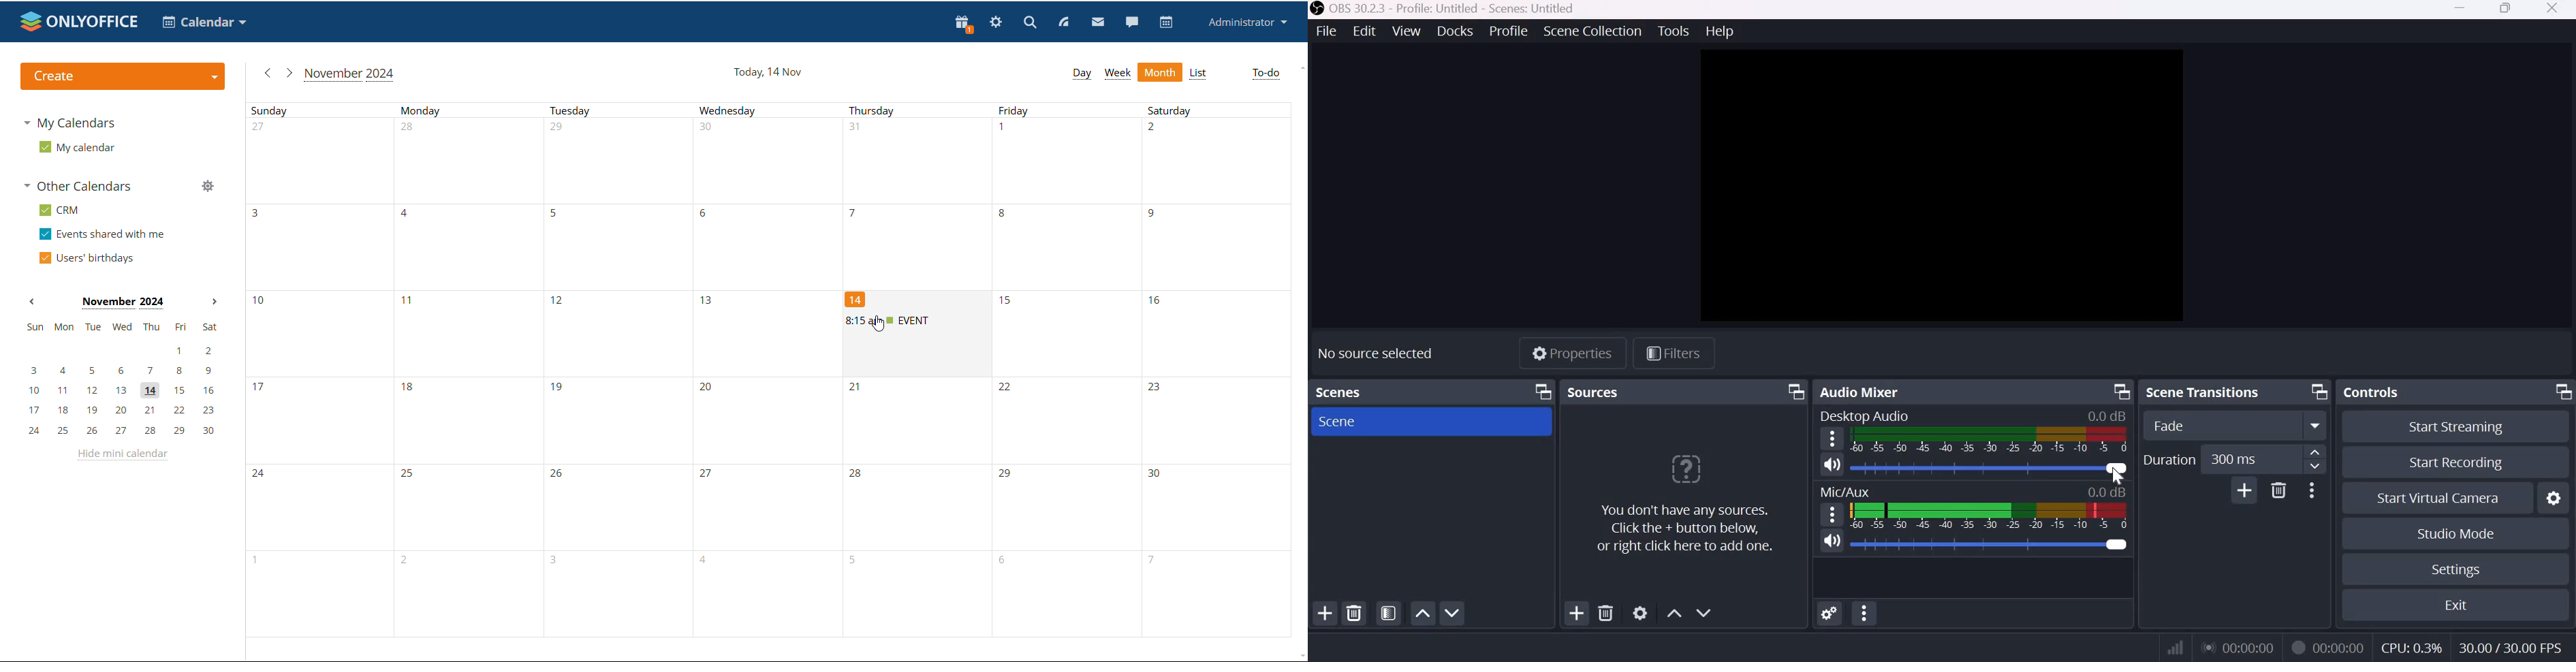 The height and width of the screenshot is (672, 2576). I want to click on Recording Status Icon, so click(2298, 646).